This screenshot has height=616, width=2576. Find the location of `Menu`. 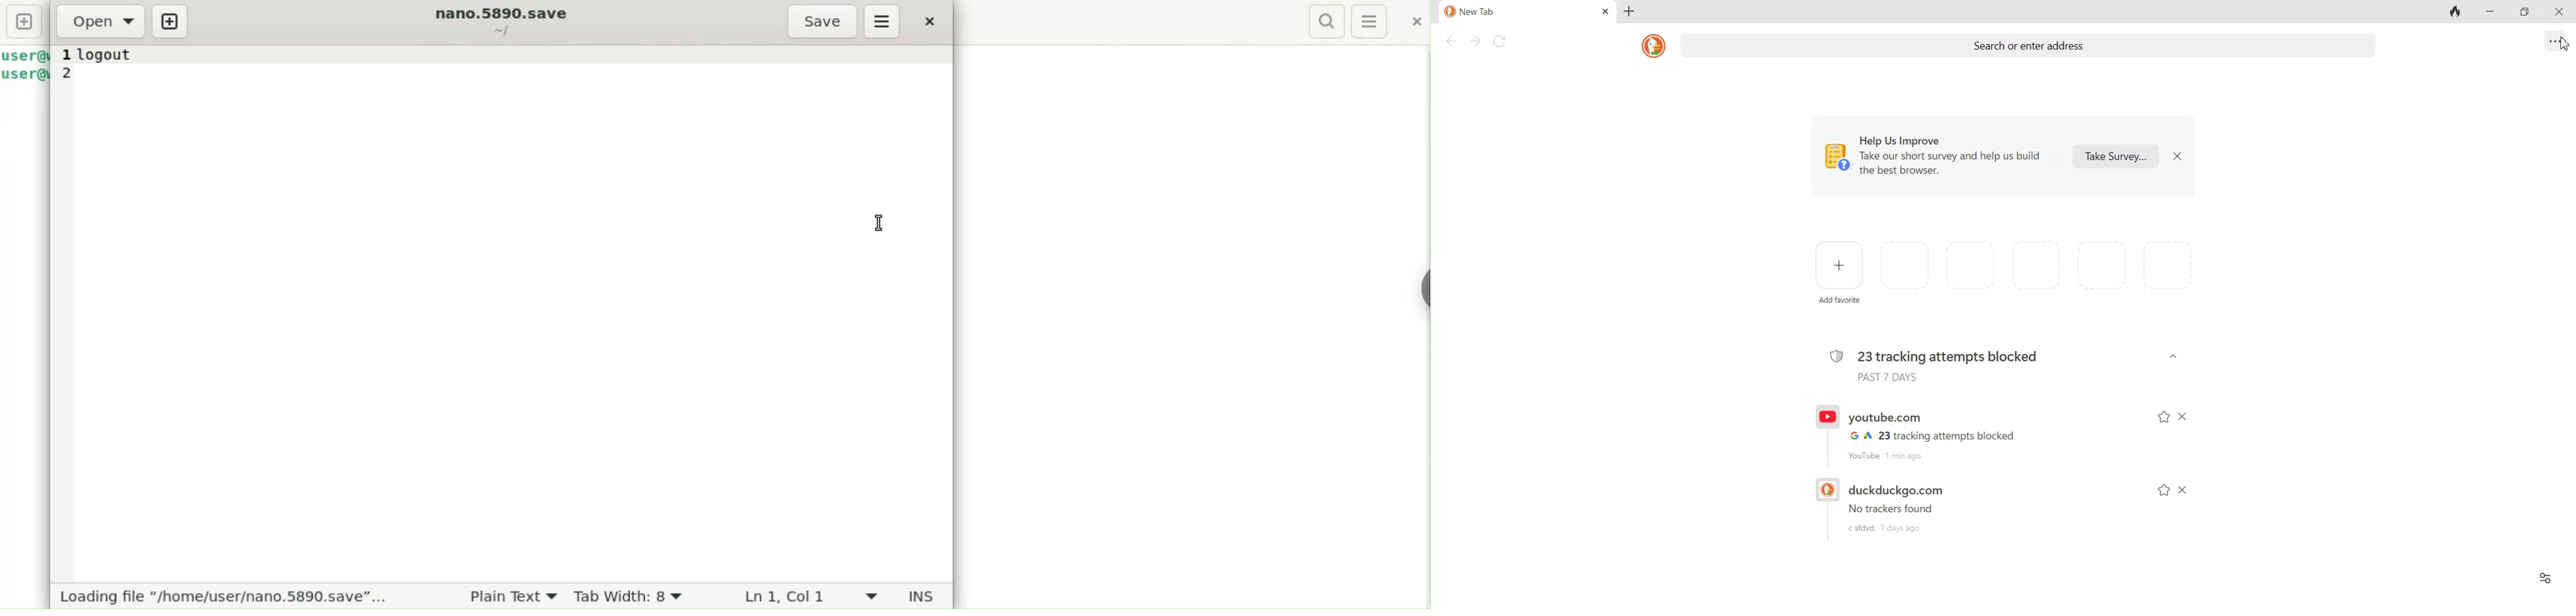

Menu is located at coordinates (885, 22).